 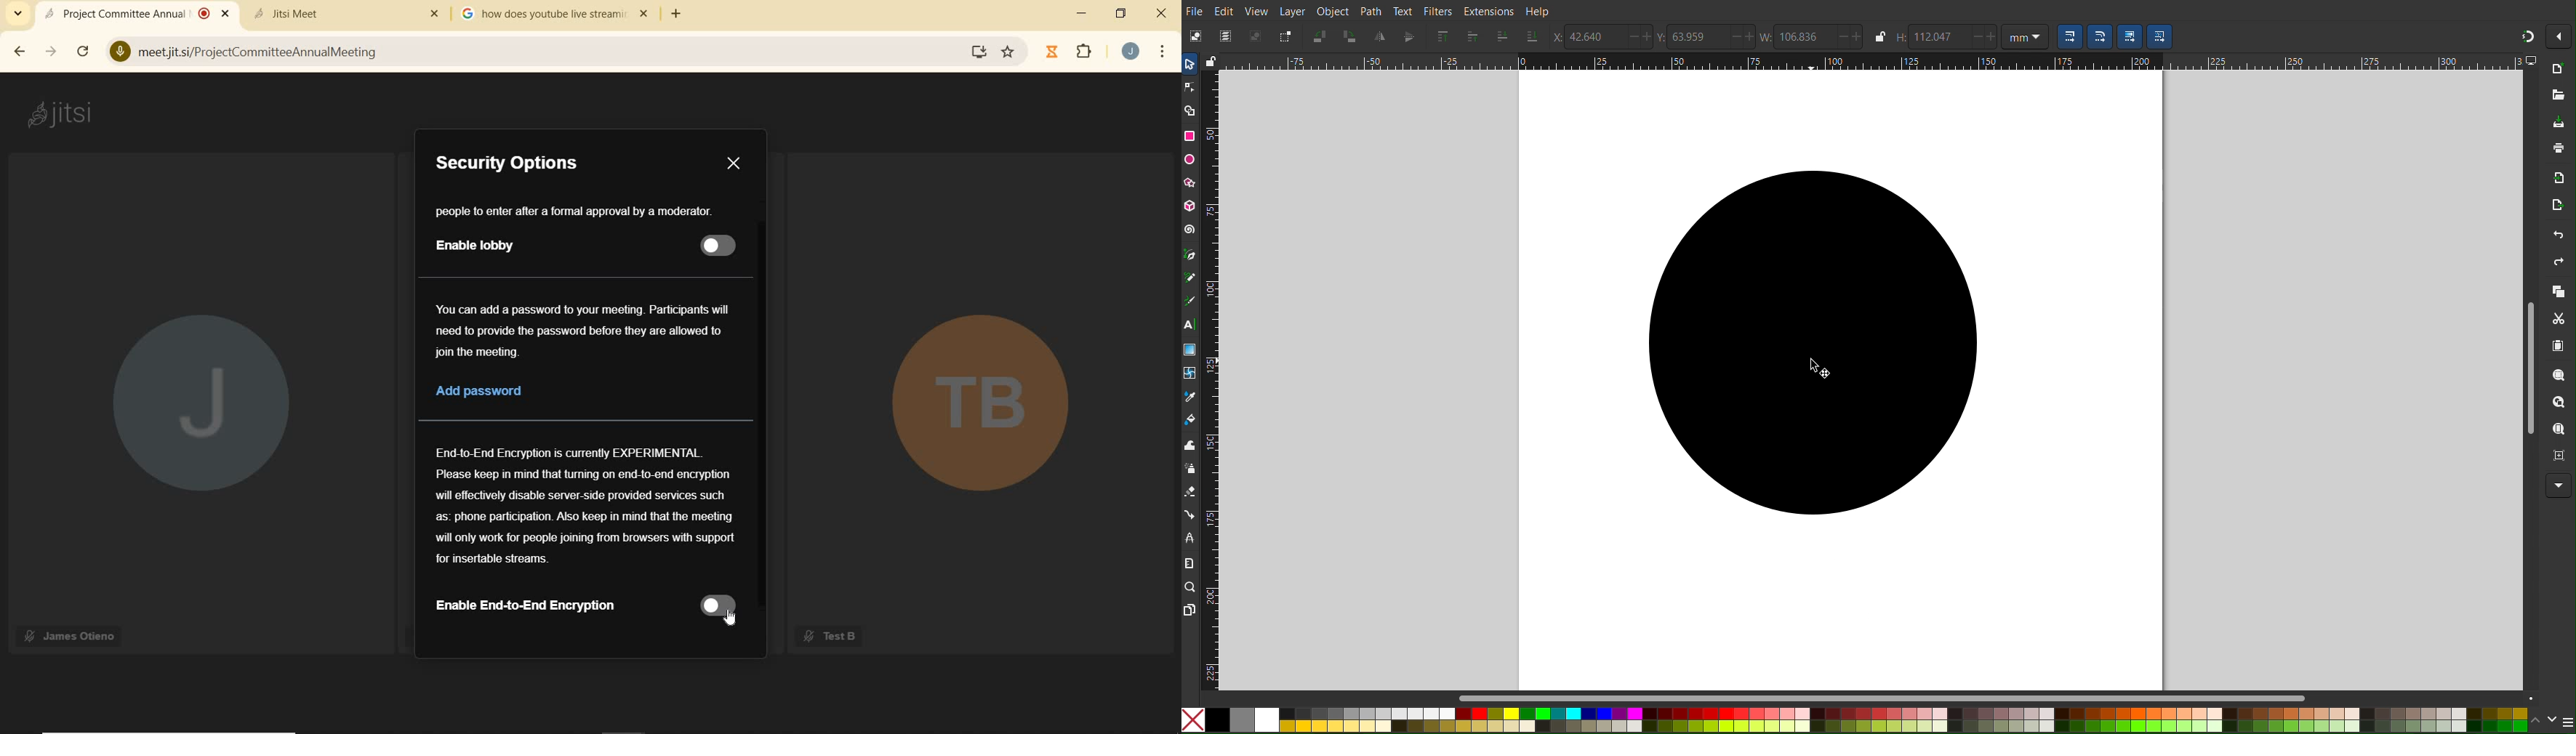 I want to click on Shape Builder Tool, so click(x=1190, y=109).